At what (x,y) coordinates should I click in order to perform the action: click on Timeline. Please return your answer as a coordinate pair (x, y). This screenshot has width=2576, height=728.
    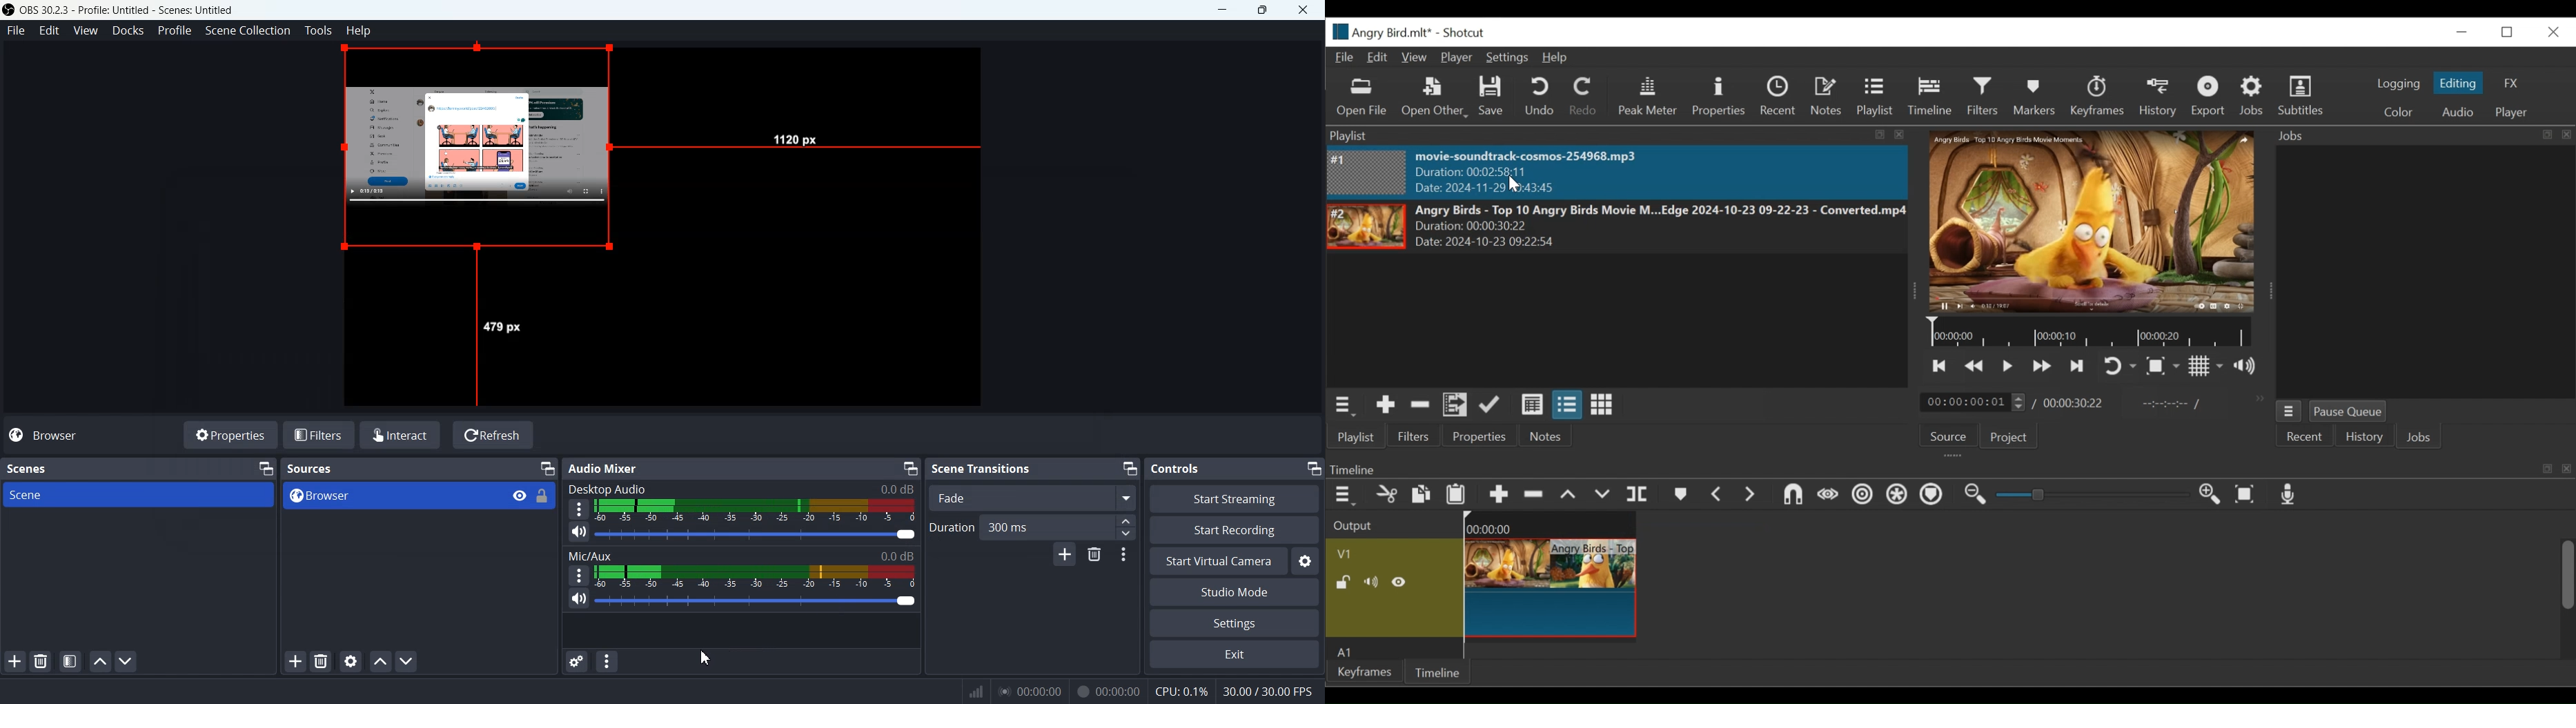
    Looking at the image, I should click on (1441, 671).